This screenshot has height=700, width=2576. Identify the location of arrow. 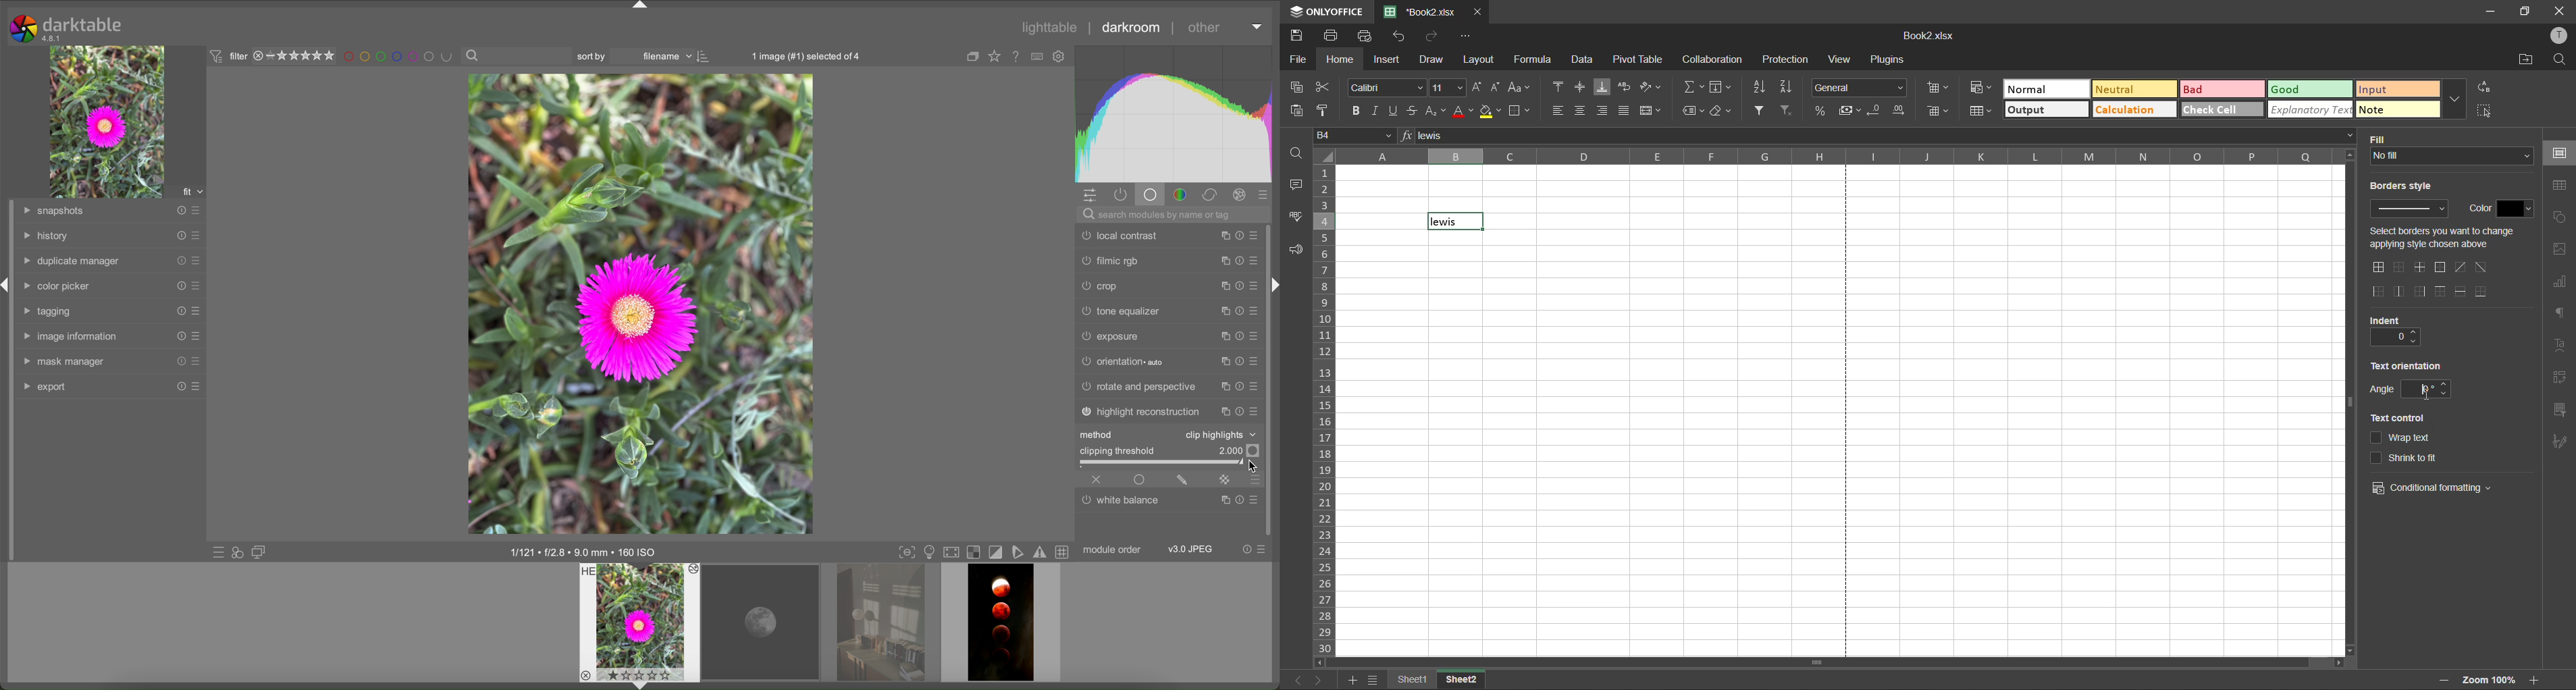
(639, 685).